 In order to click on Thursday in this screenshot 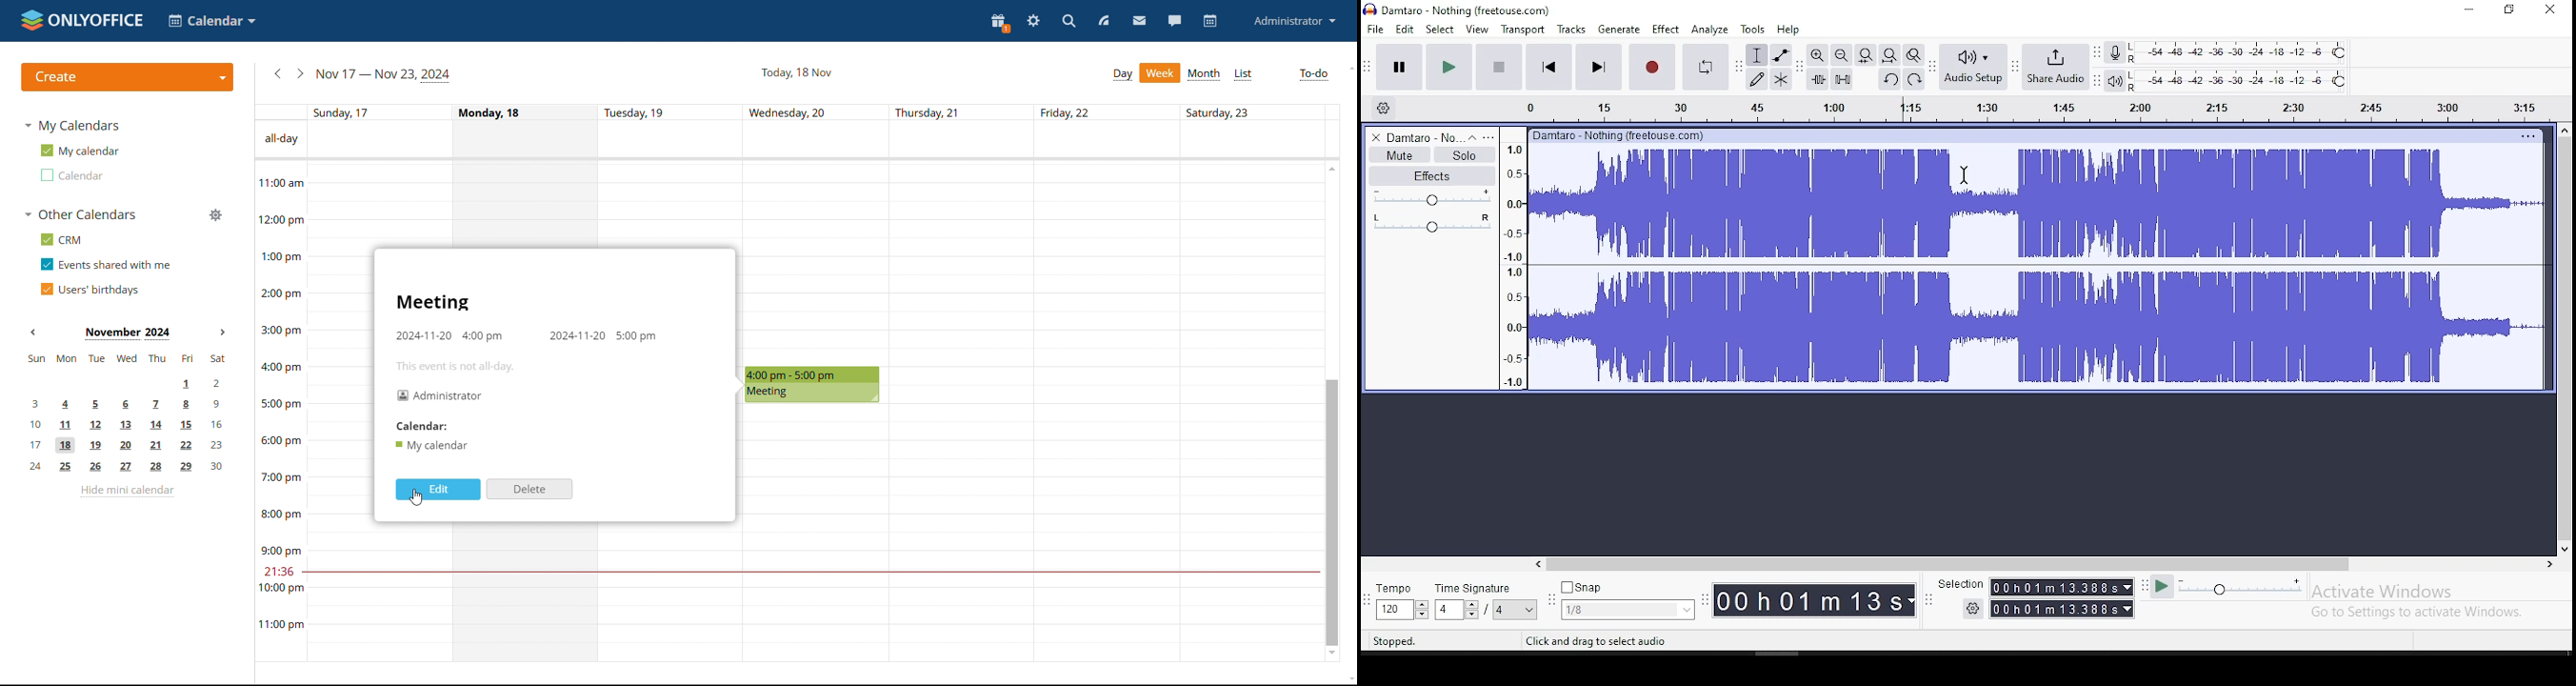, I will do `click(962, 412)`.